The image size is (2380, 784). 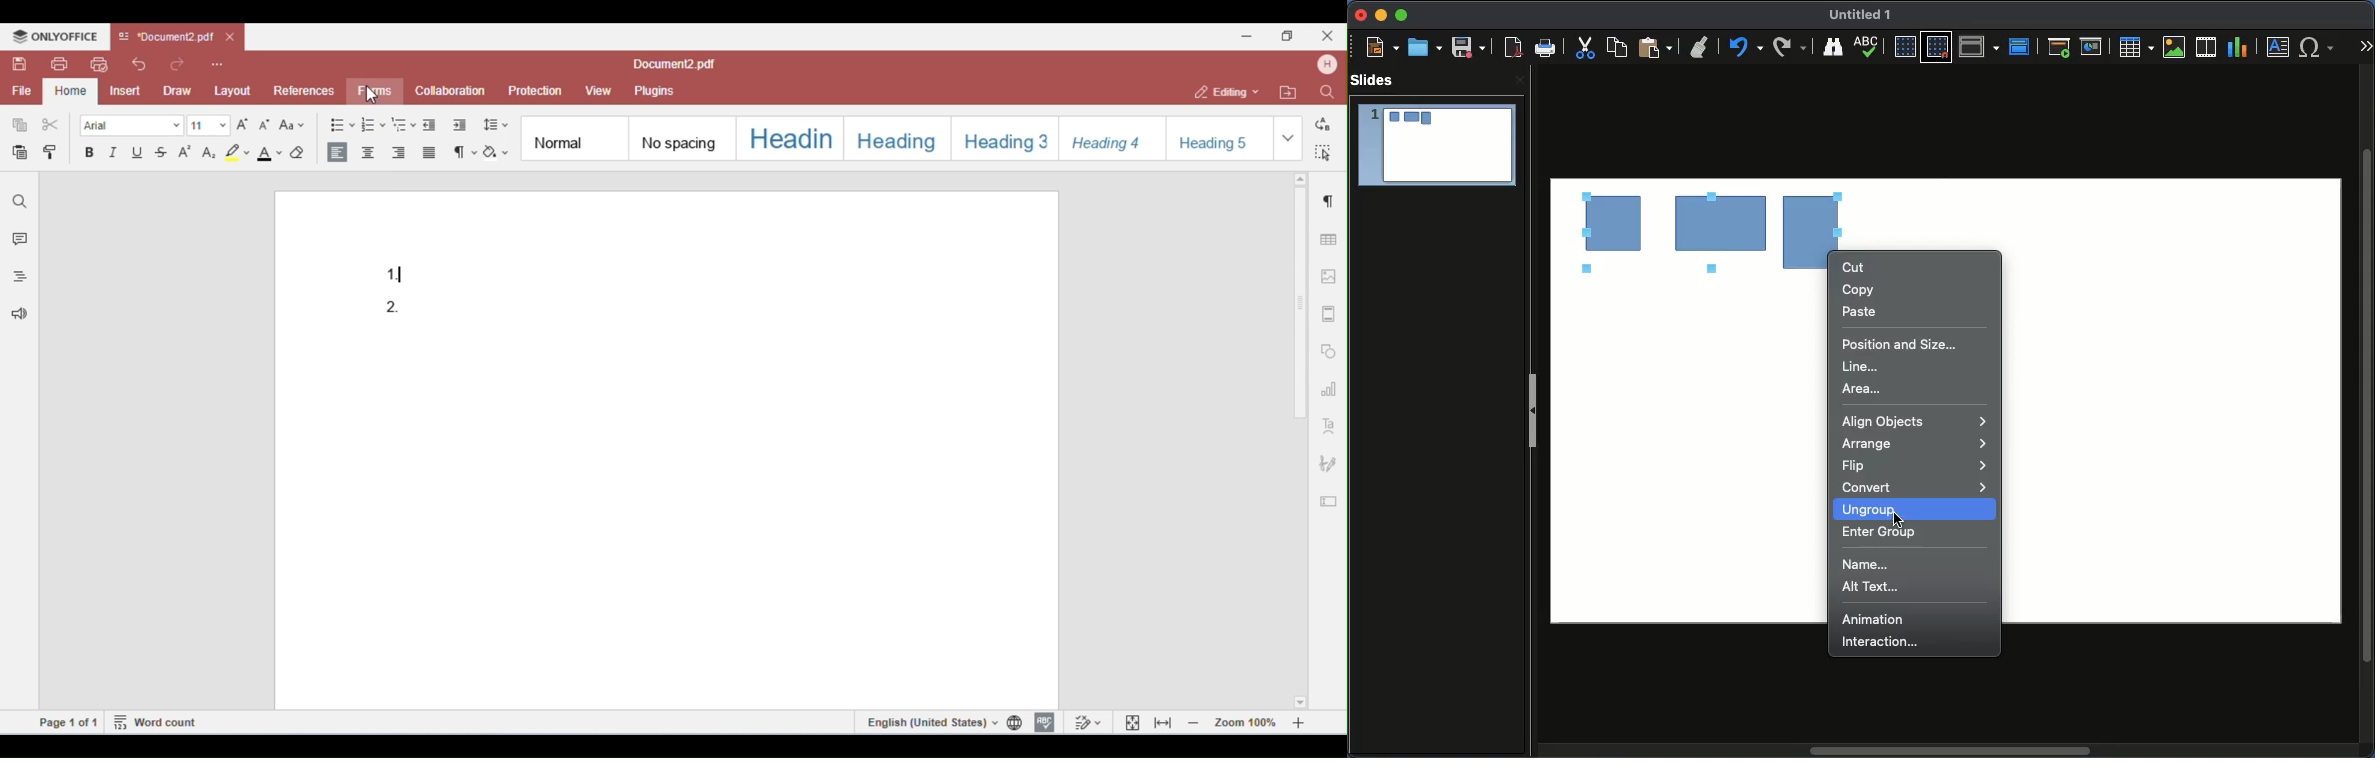 I want to click on Start from first slide, so click(x=2058, y=49).